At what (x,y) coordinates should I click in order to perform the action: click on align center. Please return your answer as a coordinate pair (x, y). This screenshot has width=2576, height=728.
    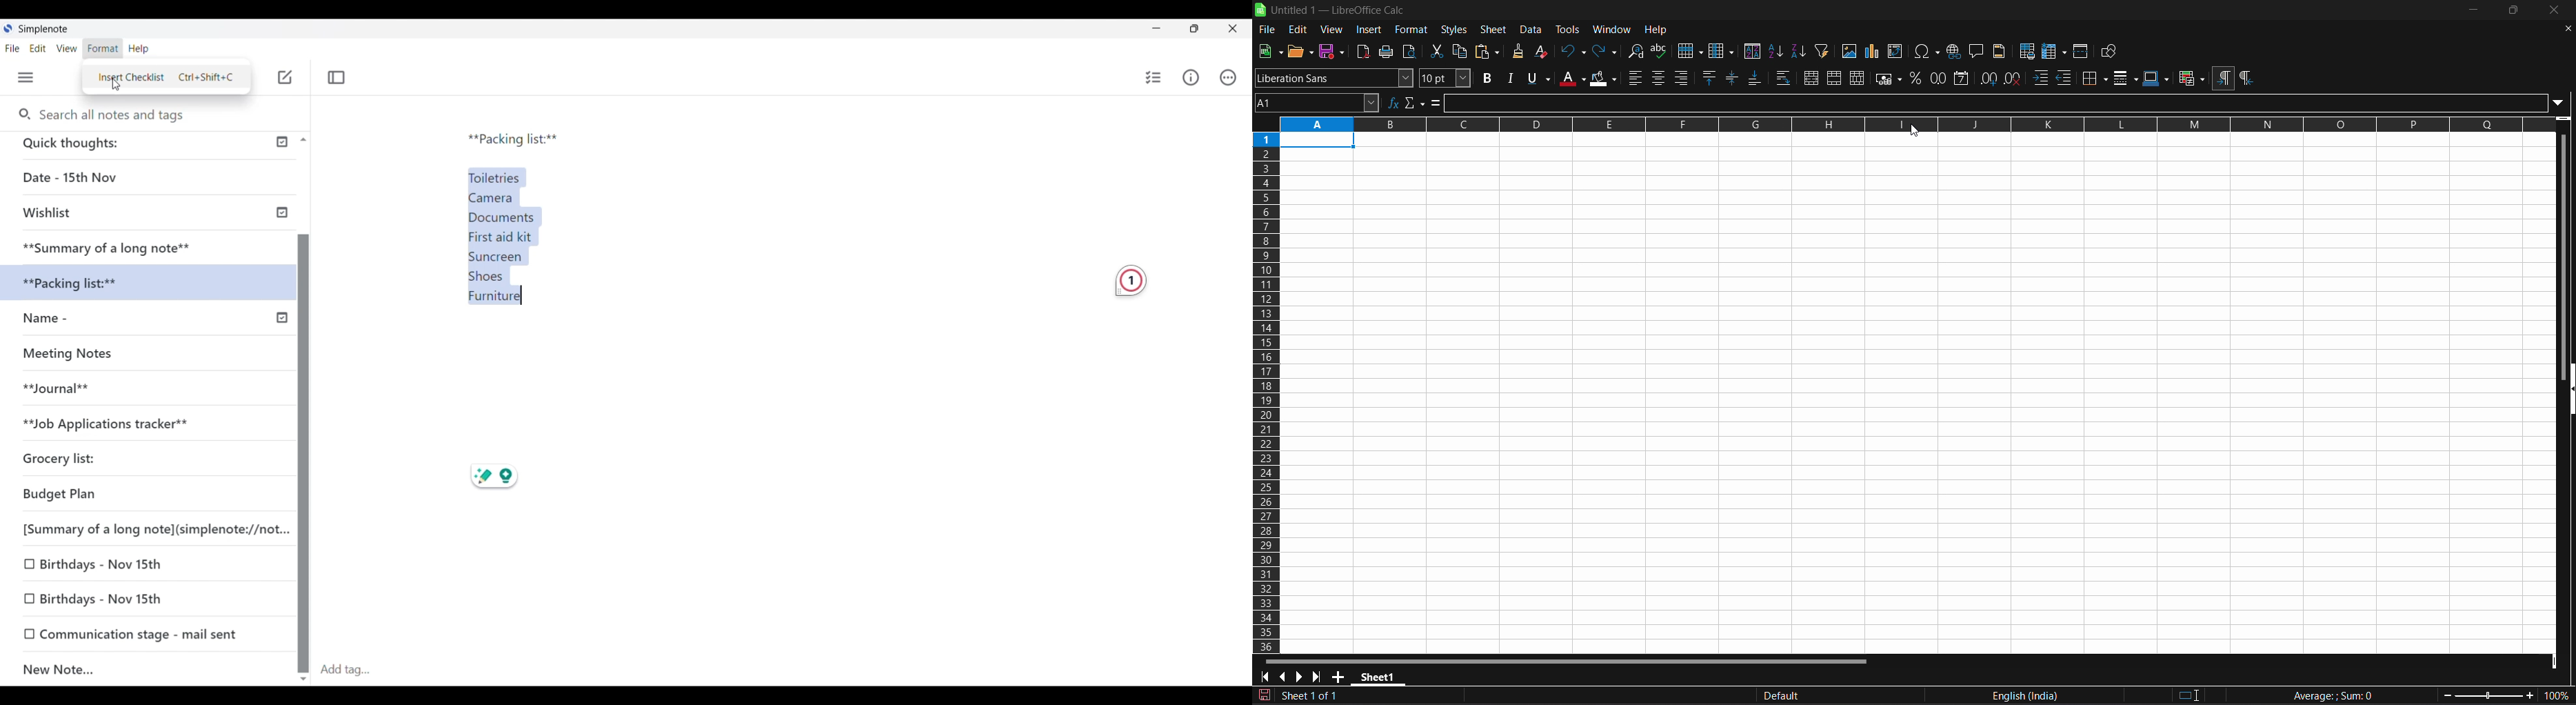
    Looking at the image, I should click on (1660, 78).